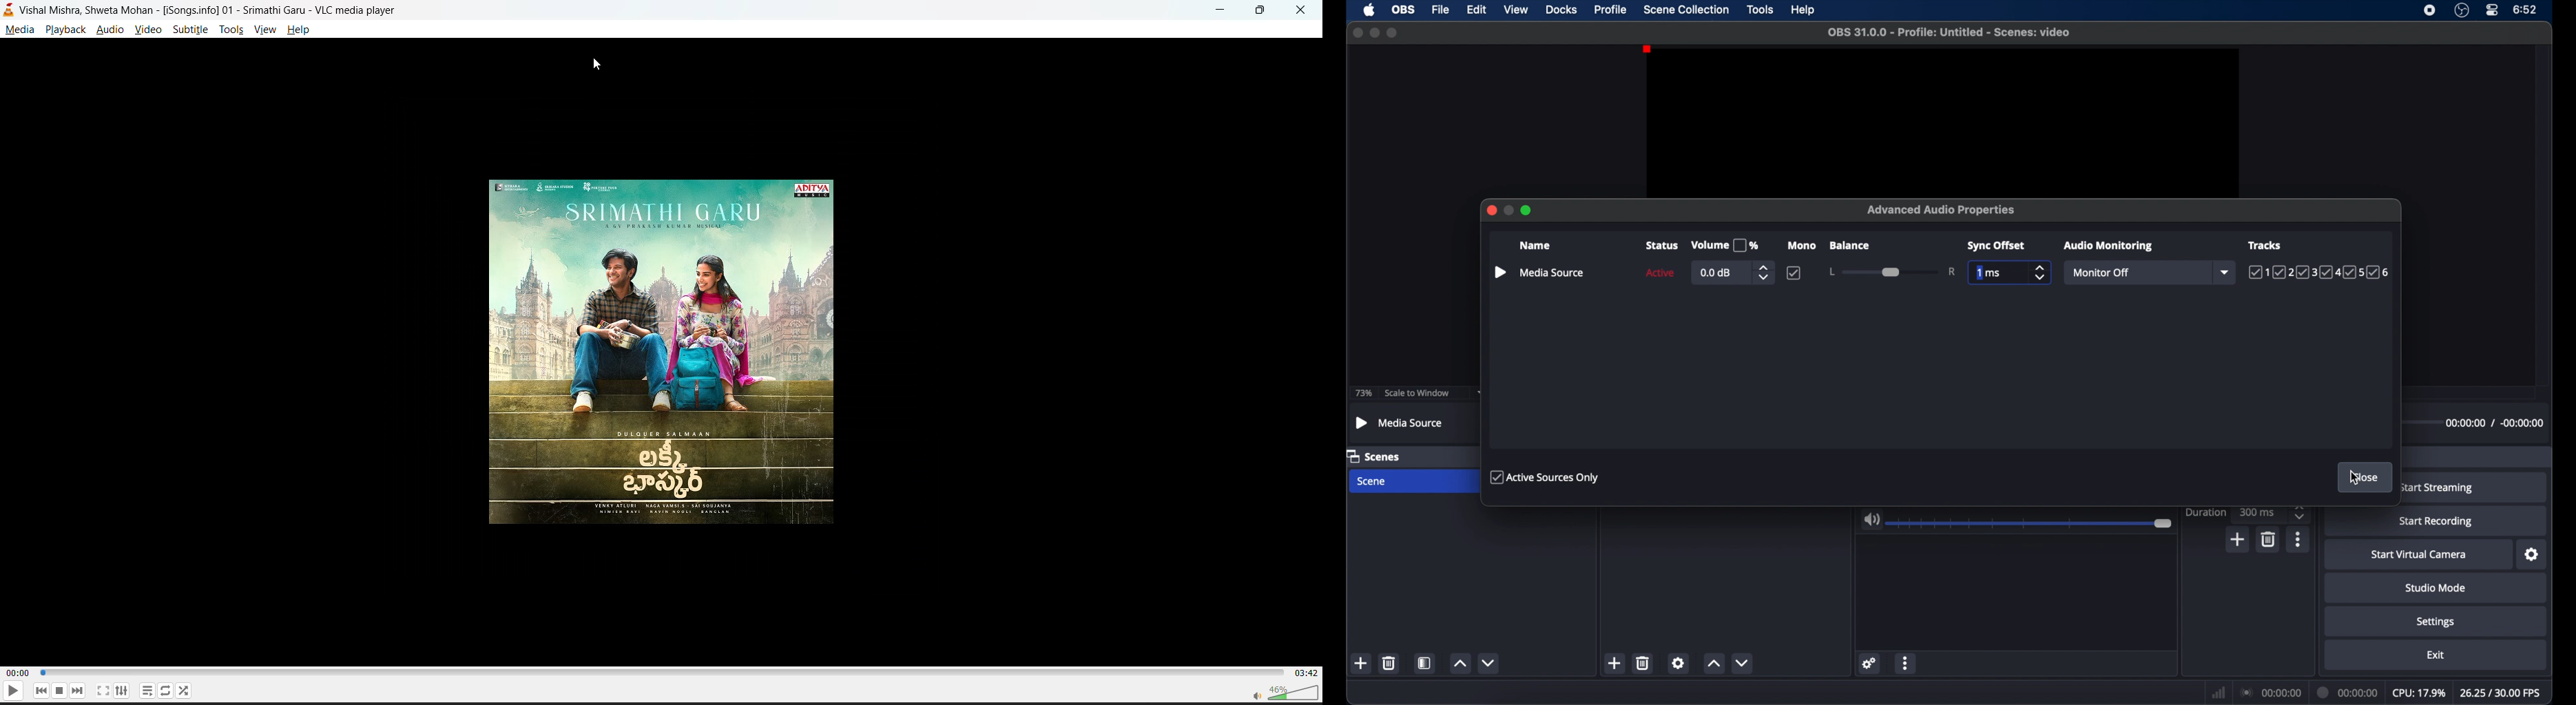 Image resolution: width=2576 pixels, height=728 pixels. I want to click on 300 ms, so click(2258, 511).